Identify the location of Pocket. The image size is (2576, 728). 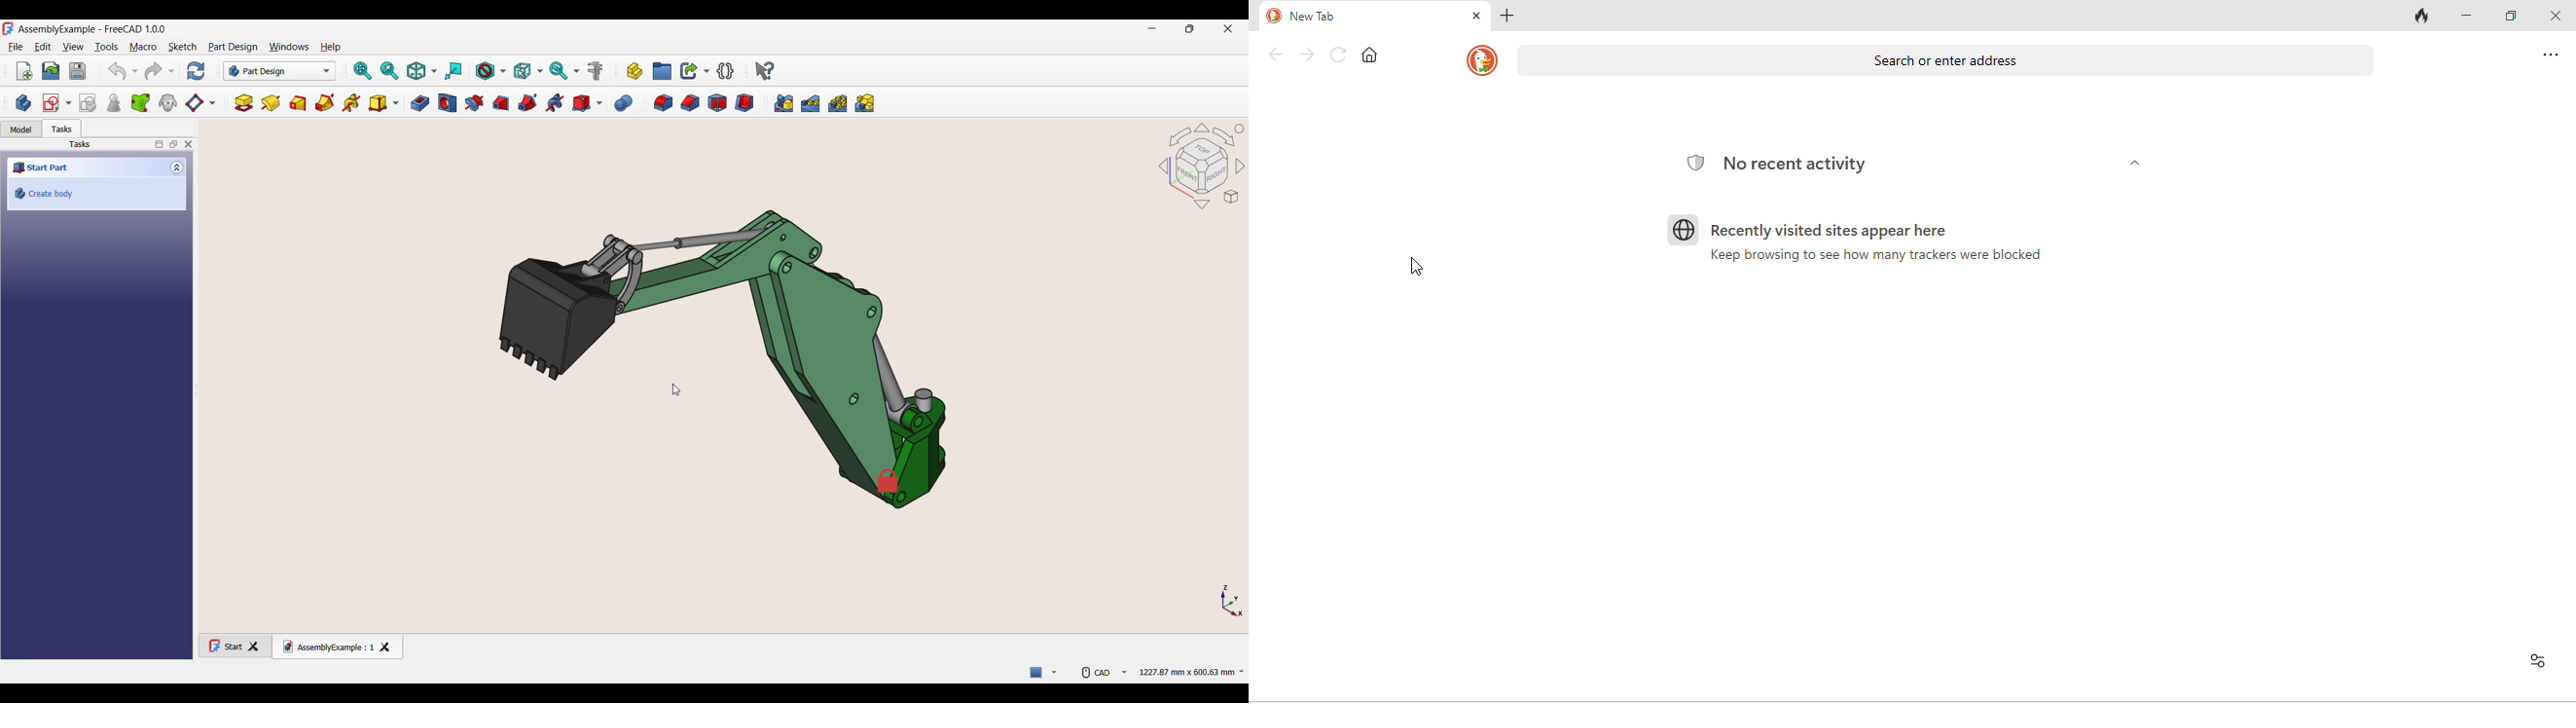
(421, 103).